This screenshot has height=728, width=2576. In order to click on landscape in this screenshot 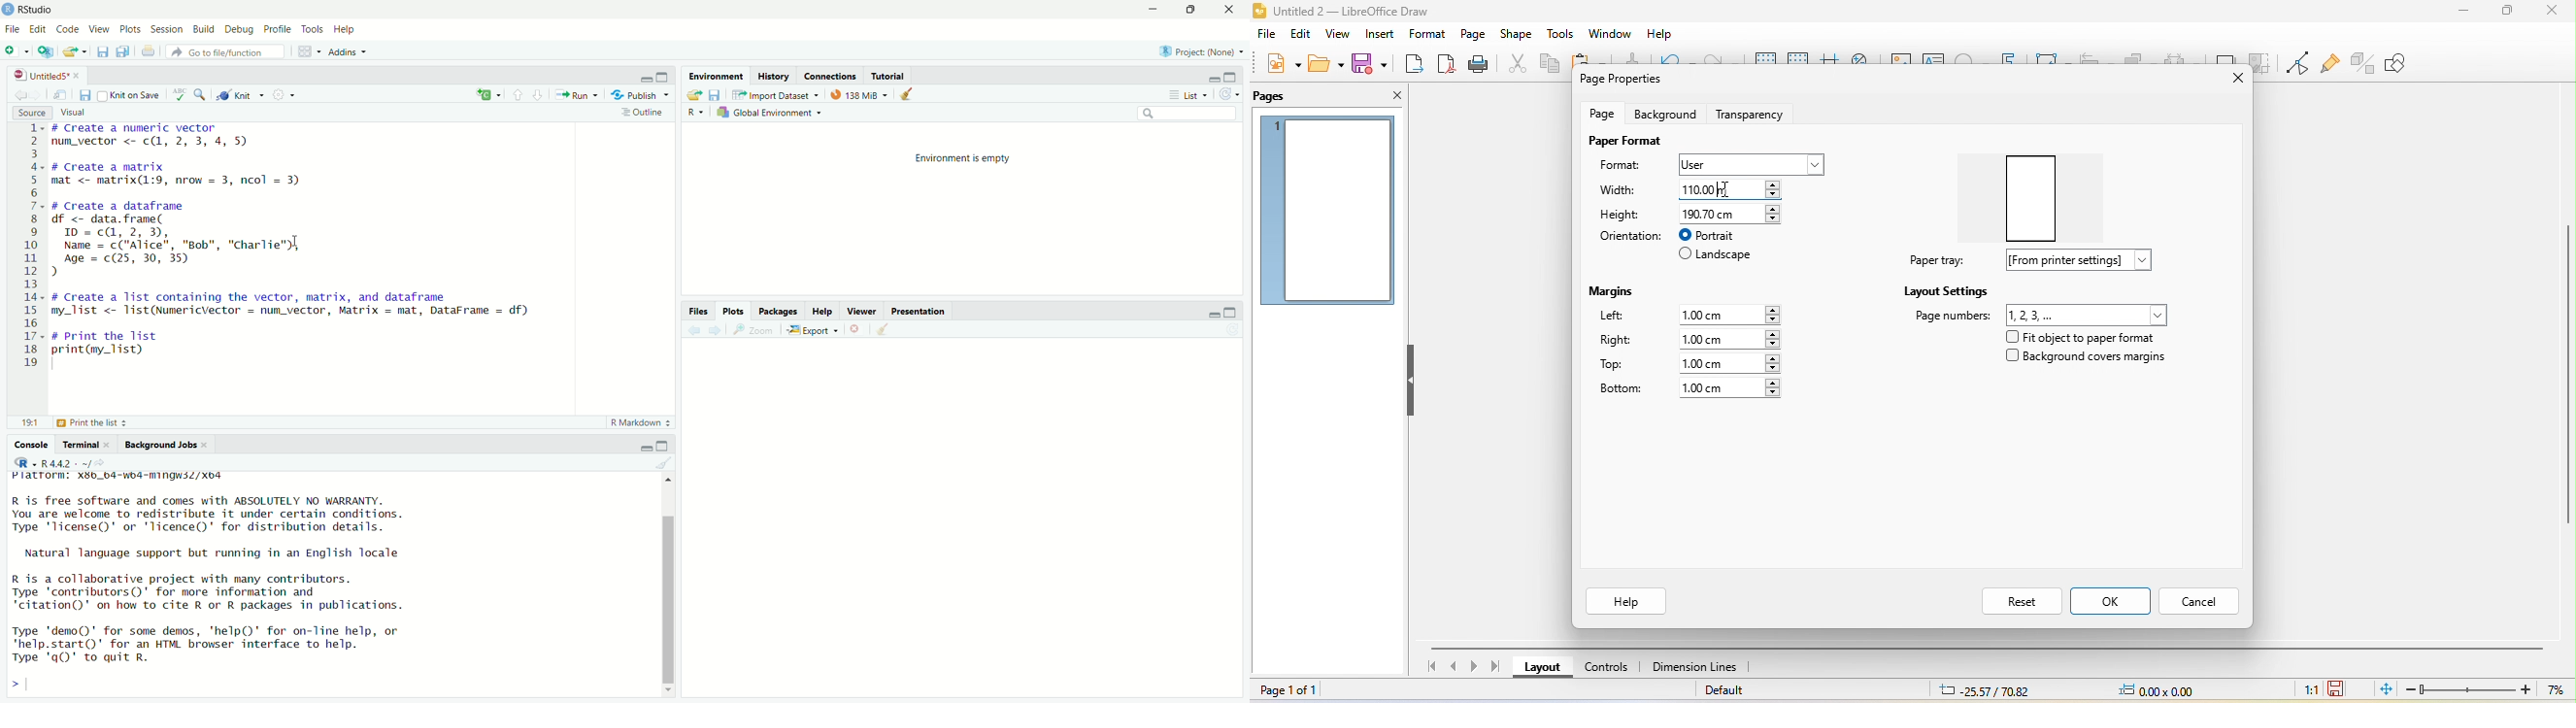, I will do `click(1717, 256)`.